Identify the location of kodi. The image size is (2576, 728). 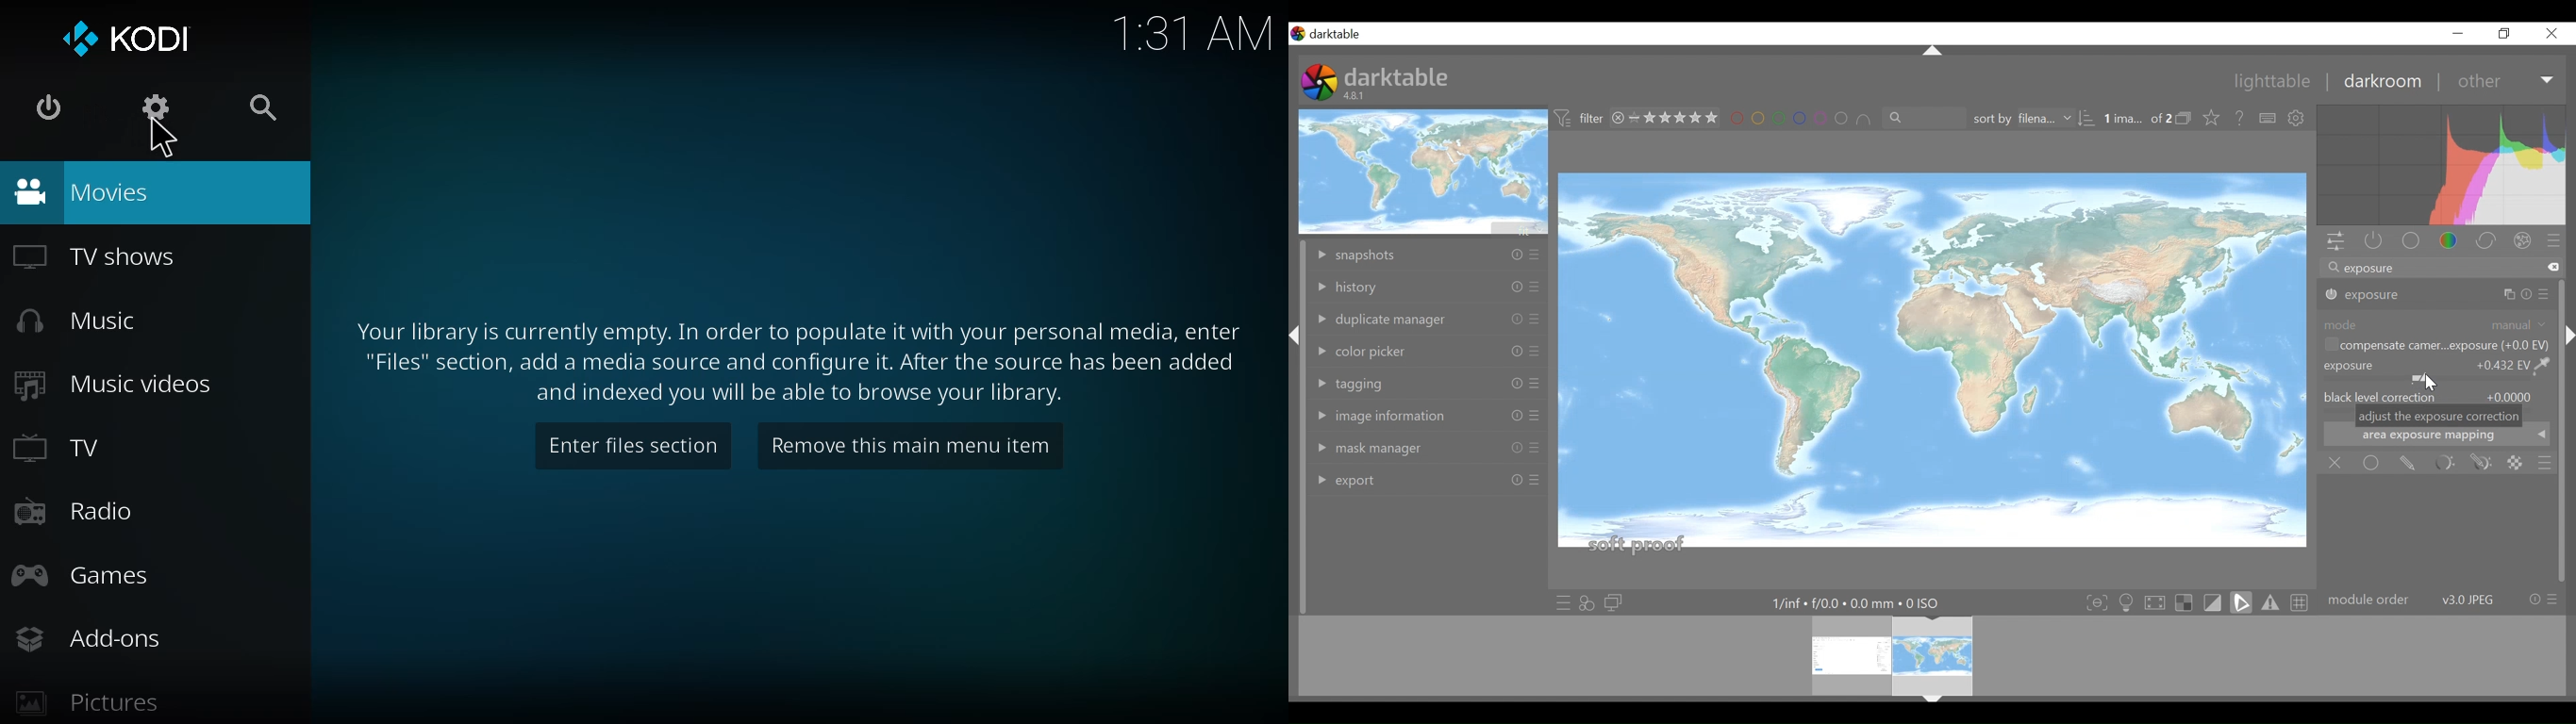
(124, 35).